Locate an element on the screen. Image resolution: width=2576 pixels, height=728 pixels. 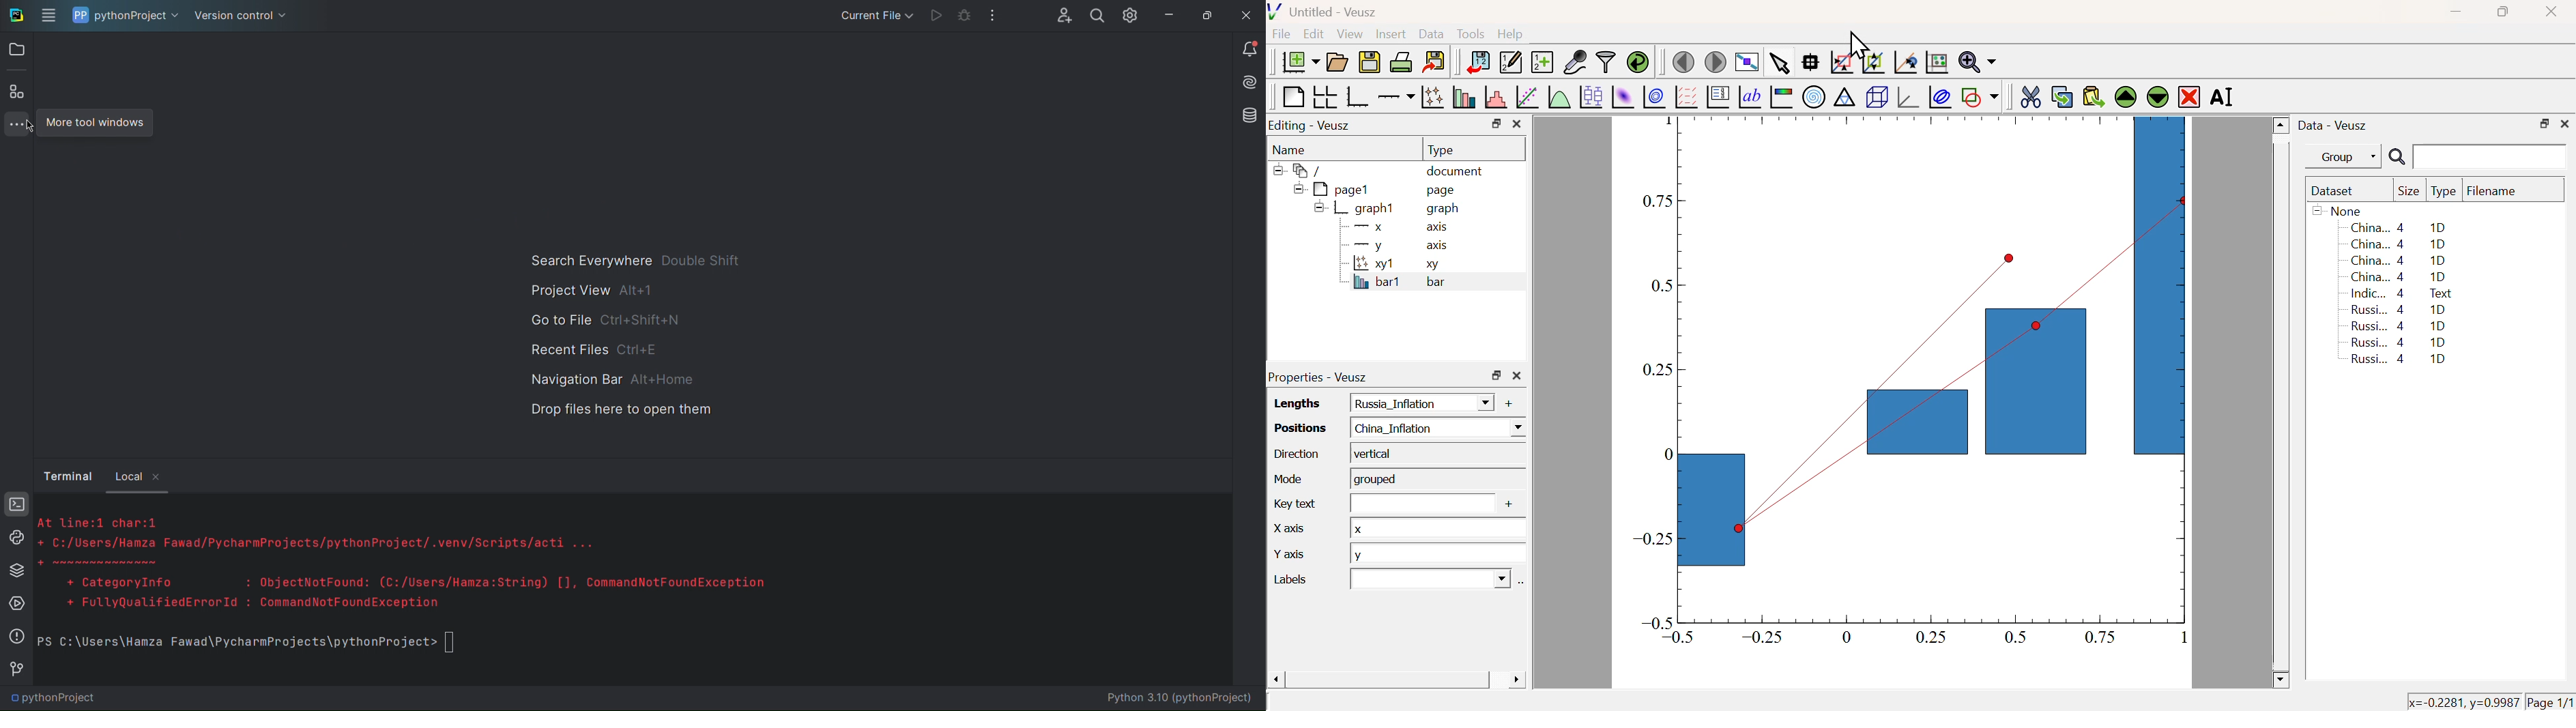
Scroll is located at coordinates (1396, 681).